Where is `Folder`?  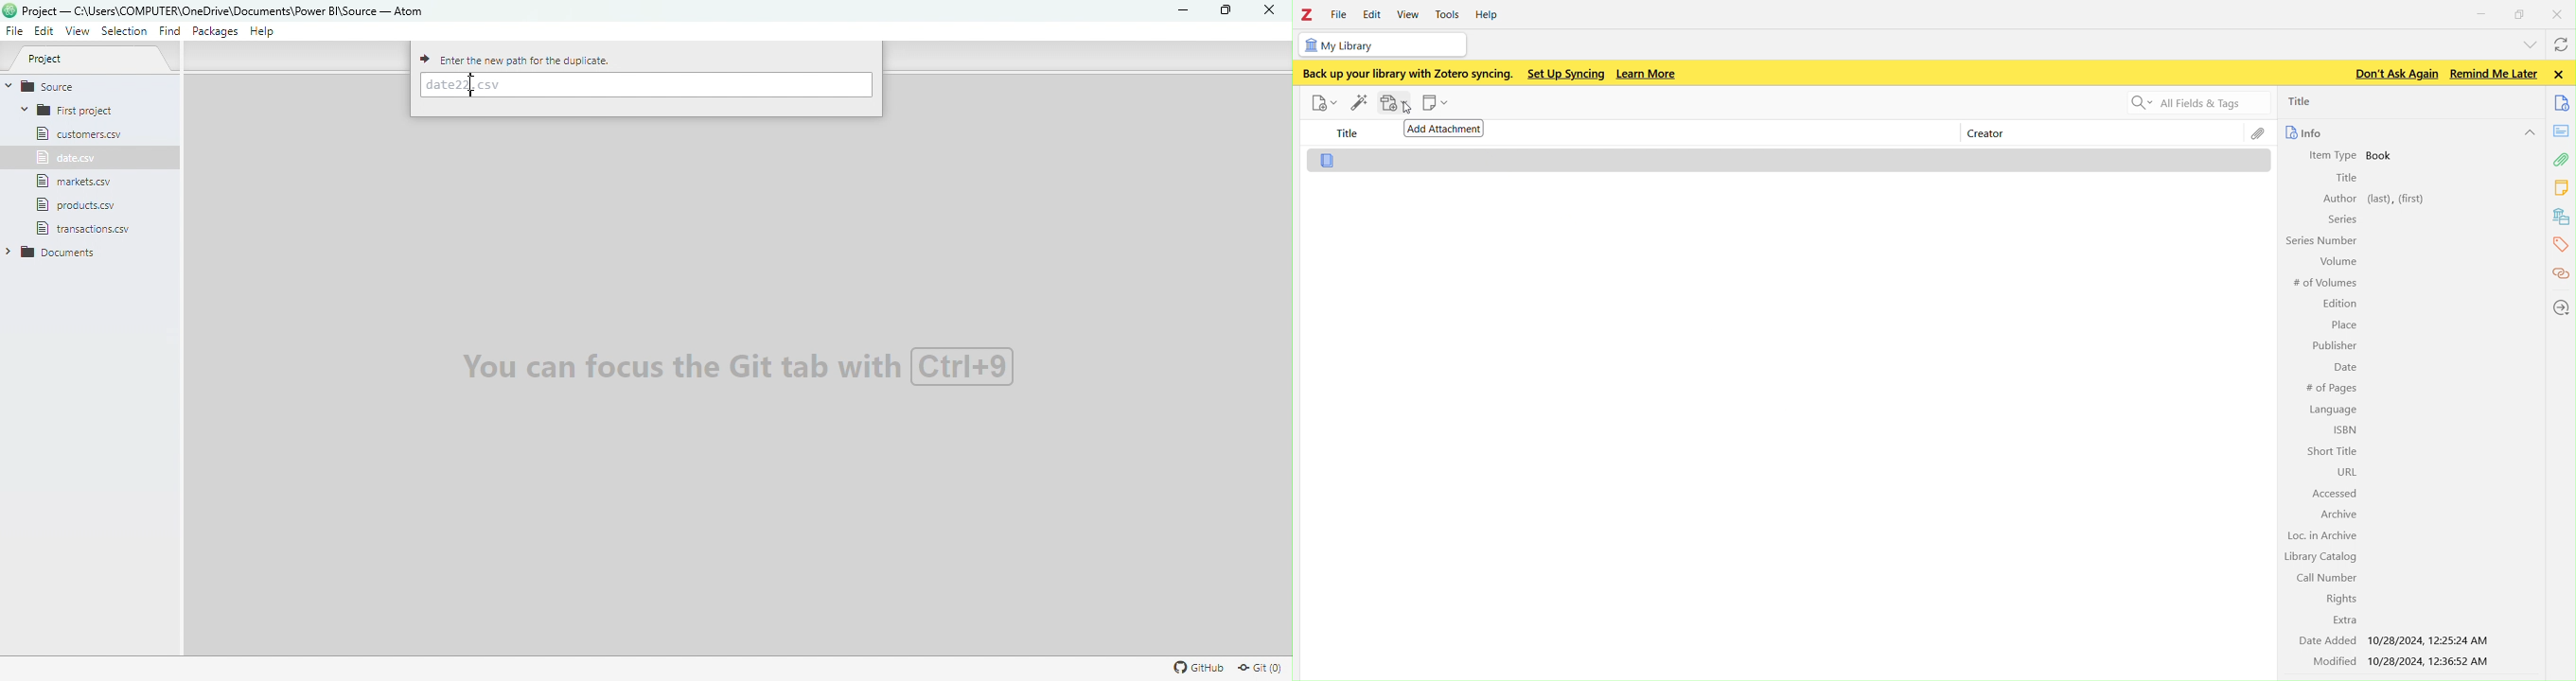
Folder is located at coordinates (53, 252).